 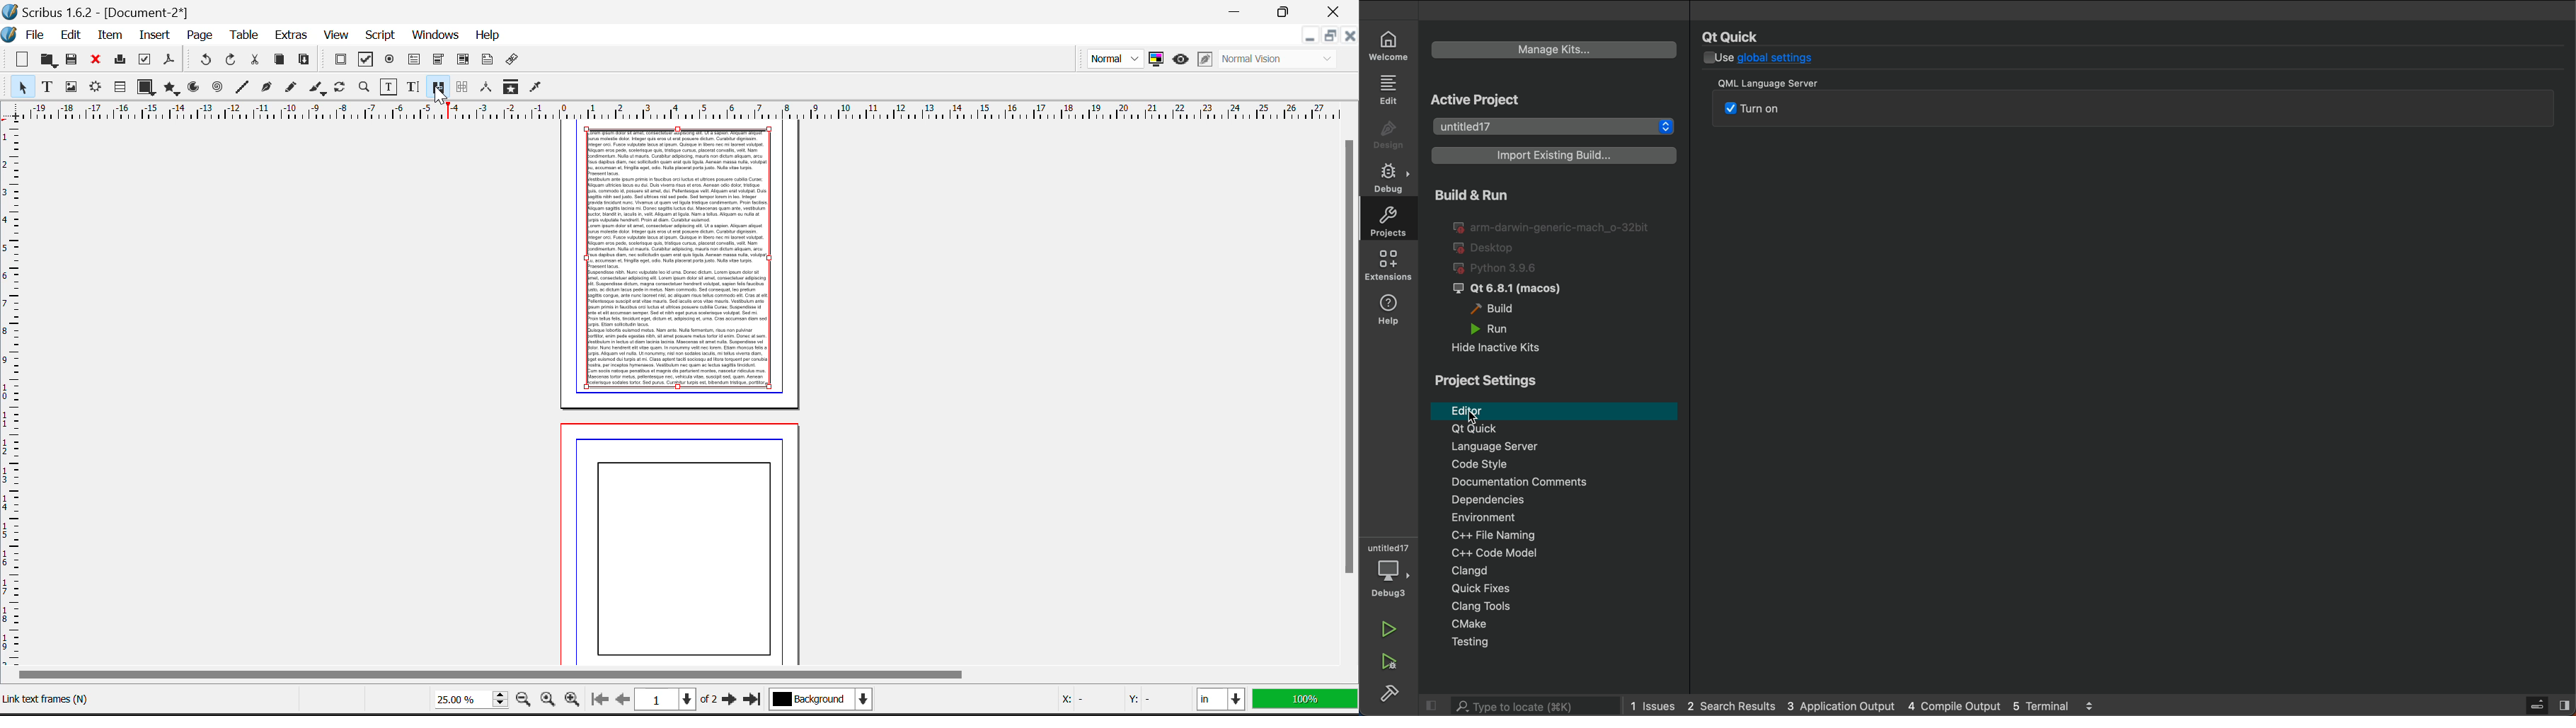 I want to click on Normal Vision, so click(x=1283, y=58).